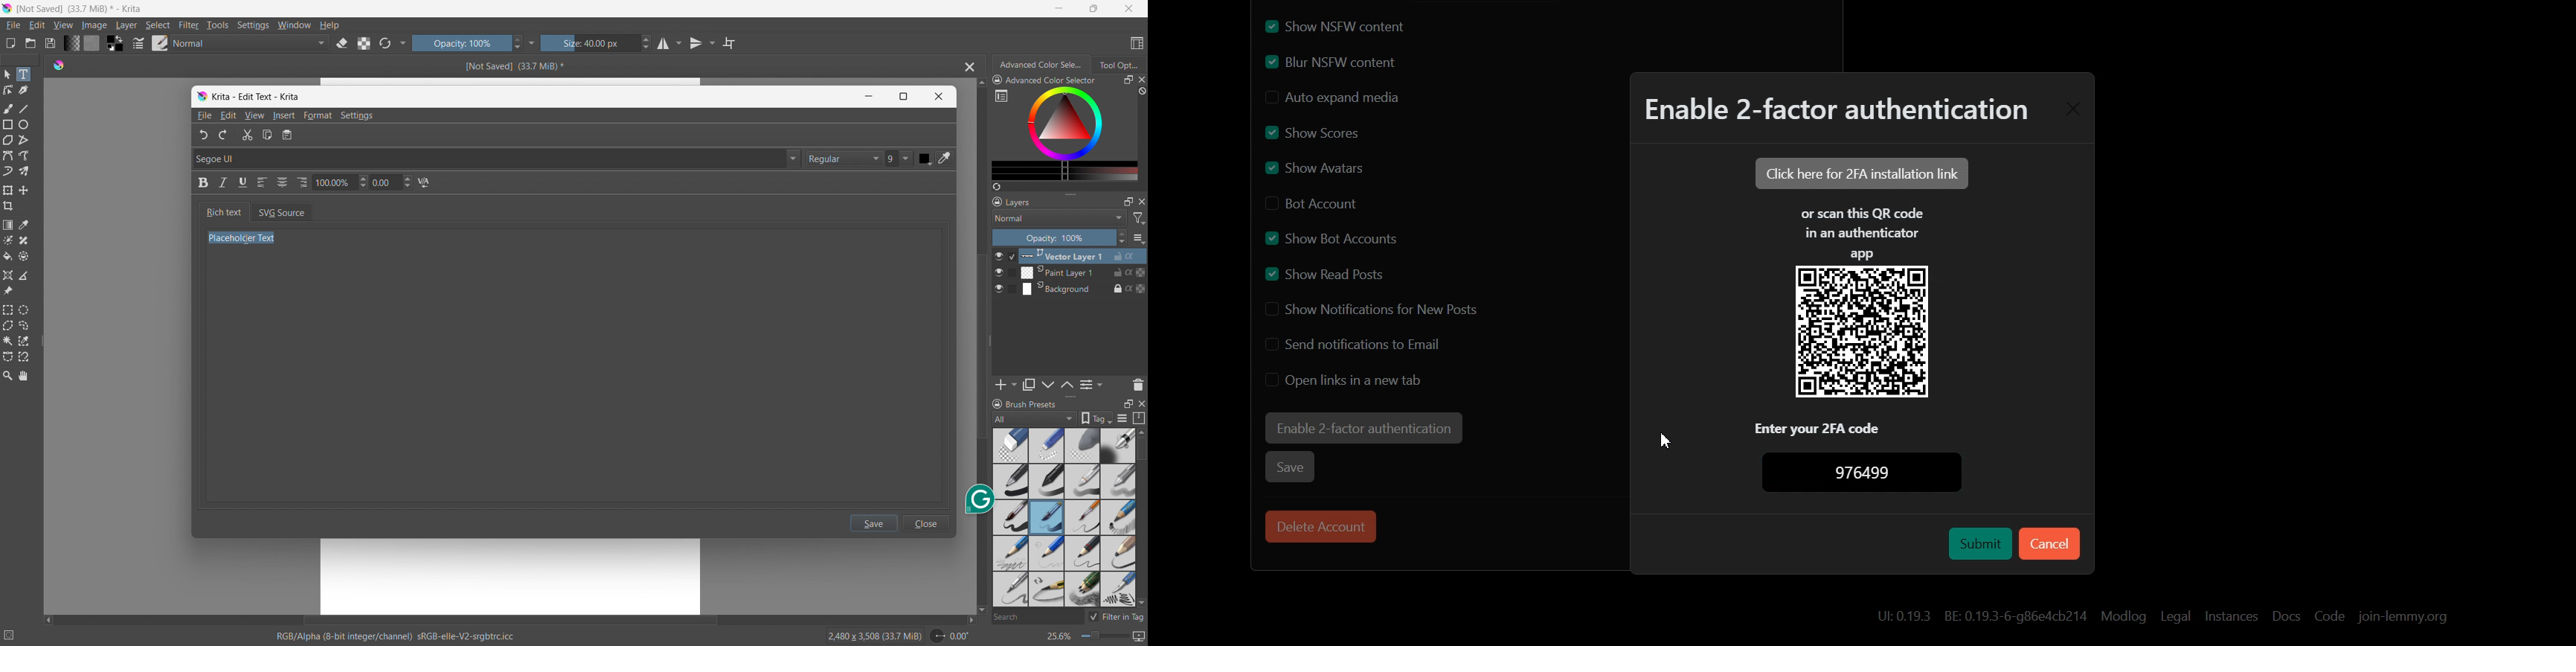  Describe the element at coordinates (1047, 553) in the screenshot. I see `light nib pencil` at that location.